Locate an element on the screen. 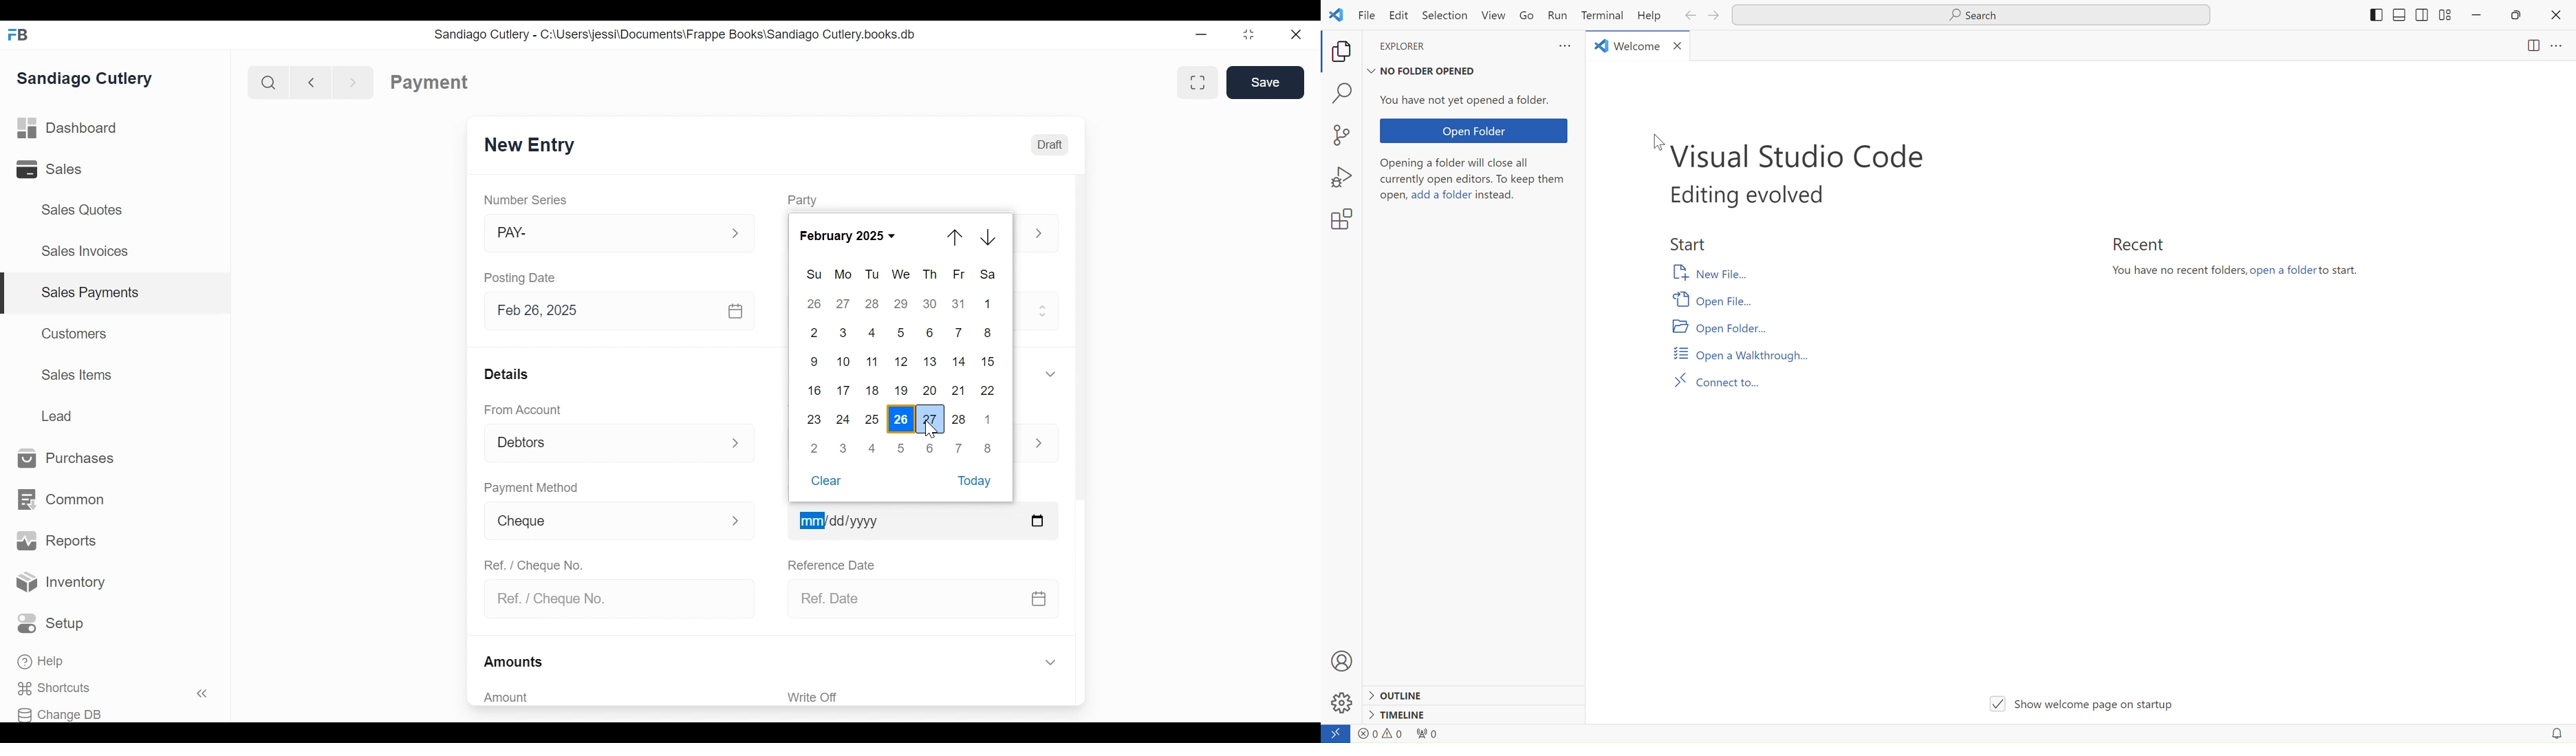  Debtors is located at coordinates (601, 444).